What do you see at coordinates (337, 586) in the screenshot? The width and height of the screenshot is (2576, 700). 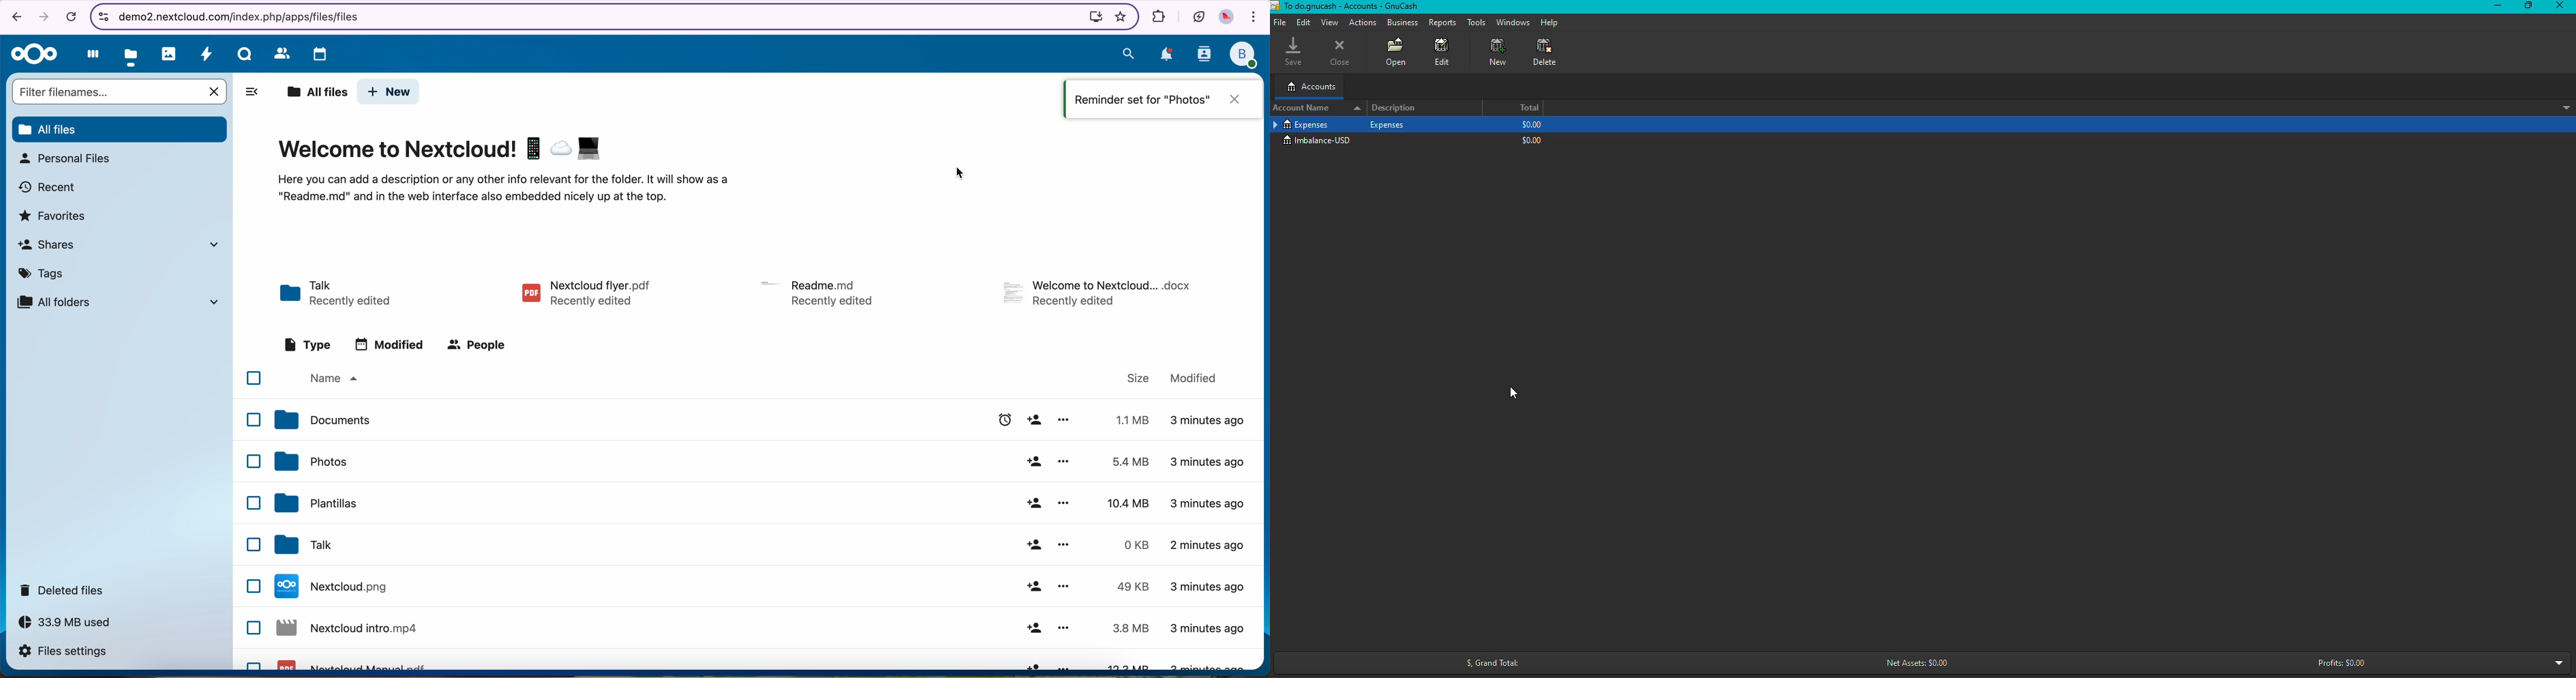 I see `Nextcloud file` at bounding box center [337, 586].